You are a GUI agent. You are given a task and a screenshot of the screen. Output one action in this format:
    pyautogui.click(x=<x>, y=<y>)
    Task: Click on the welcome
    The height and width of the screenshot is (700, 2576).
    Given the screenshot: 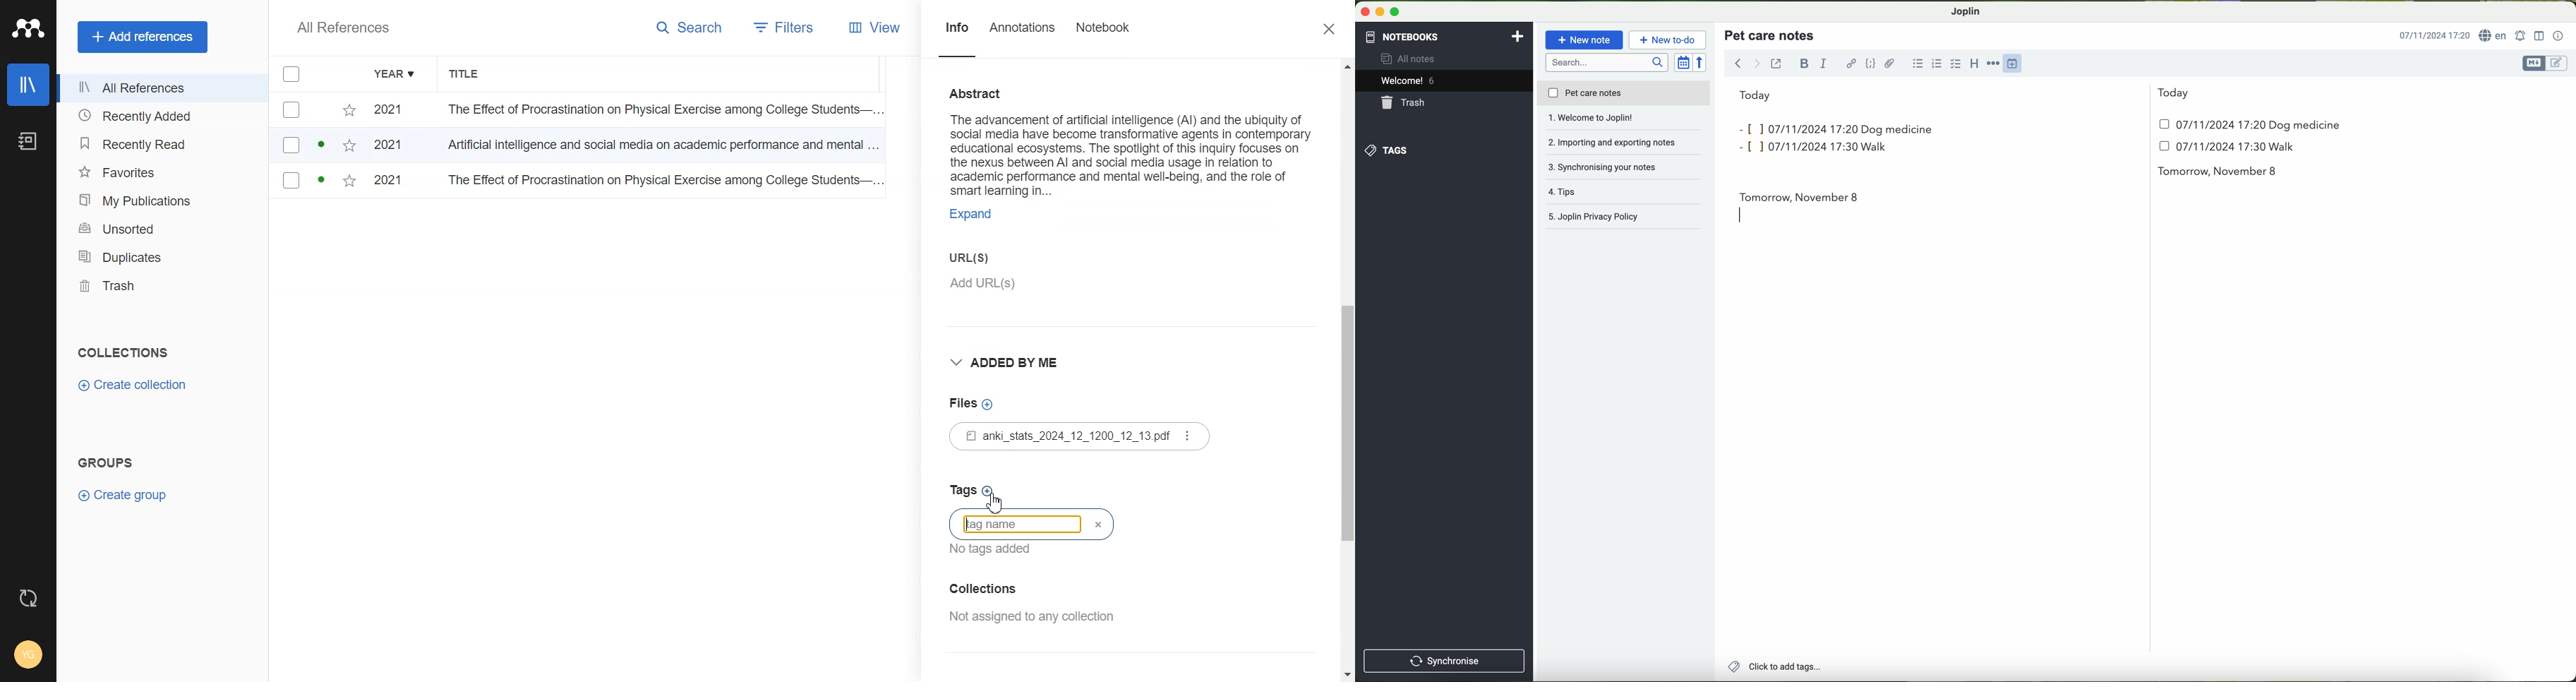 What is the action you would take?
    pyautogui.click(x=1444, y=82)
    